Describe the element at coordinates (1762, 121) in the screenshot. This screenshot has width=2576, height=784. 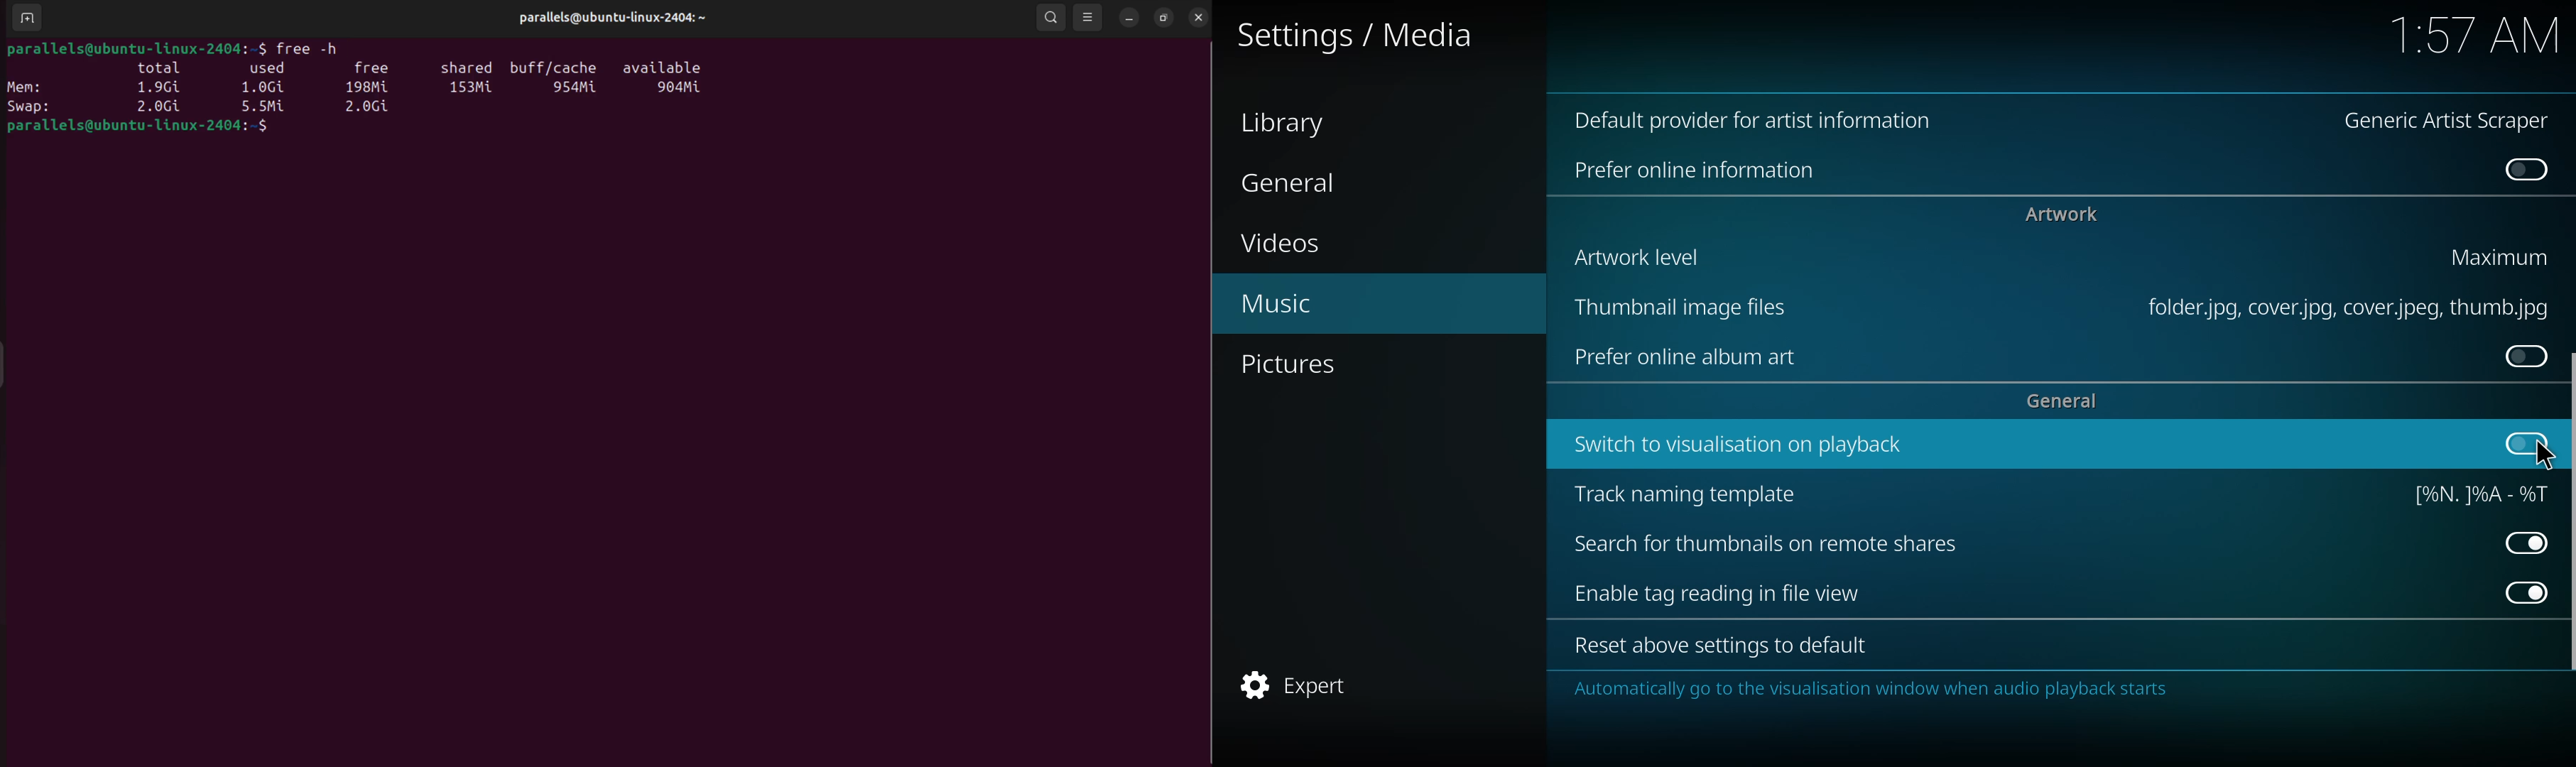
I see `default` at that location.